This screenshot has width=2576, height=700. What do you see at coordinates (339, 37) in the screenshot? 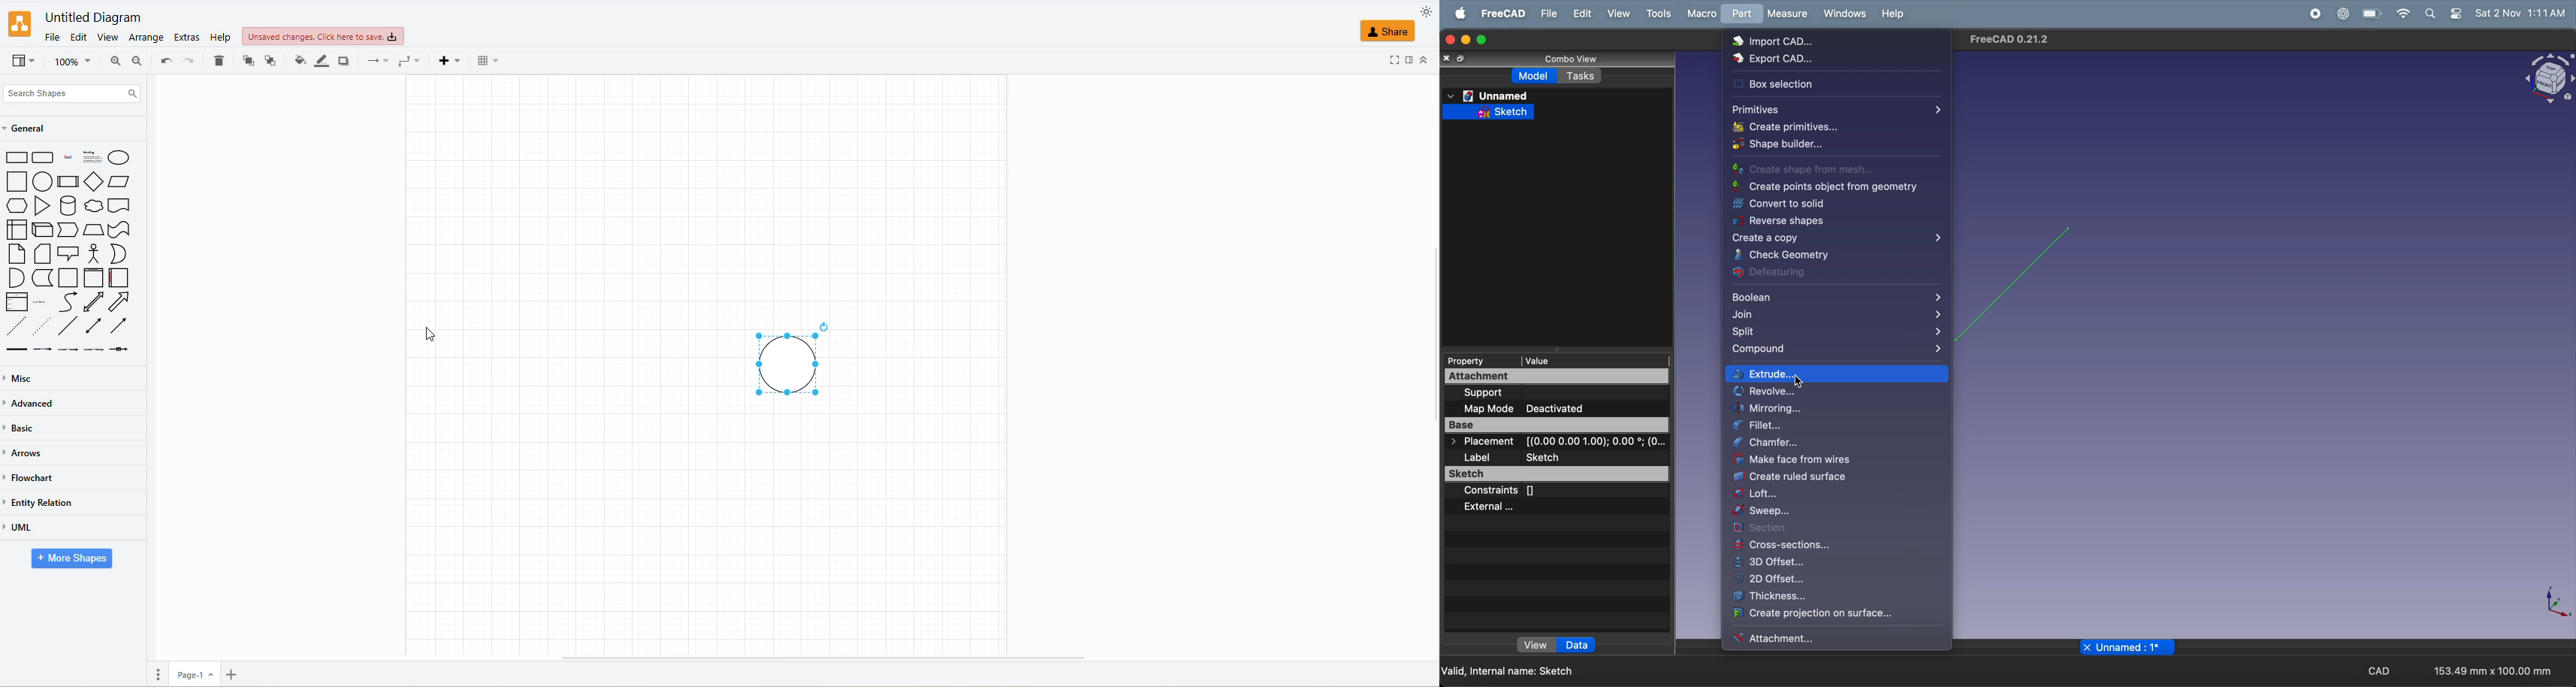
I see `UNSAVED CHANGES` at bounding box center [339, 37].